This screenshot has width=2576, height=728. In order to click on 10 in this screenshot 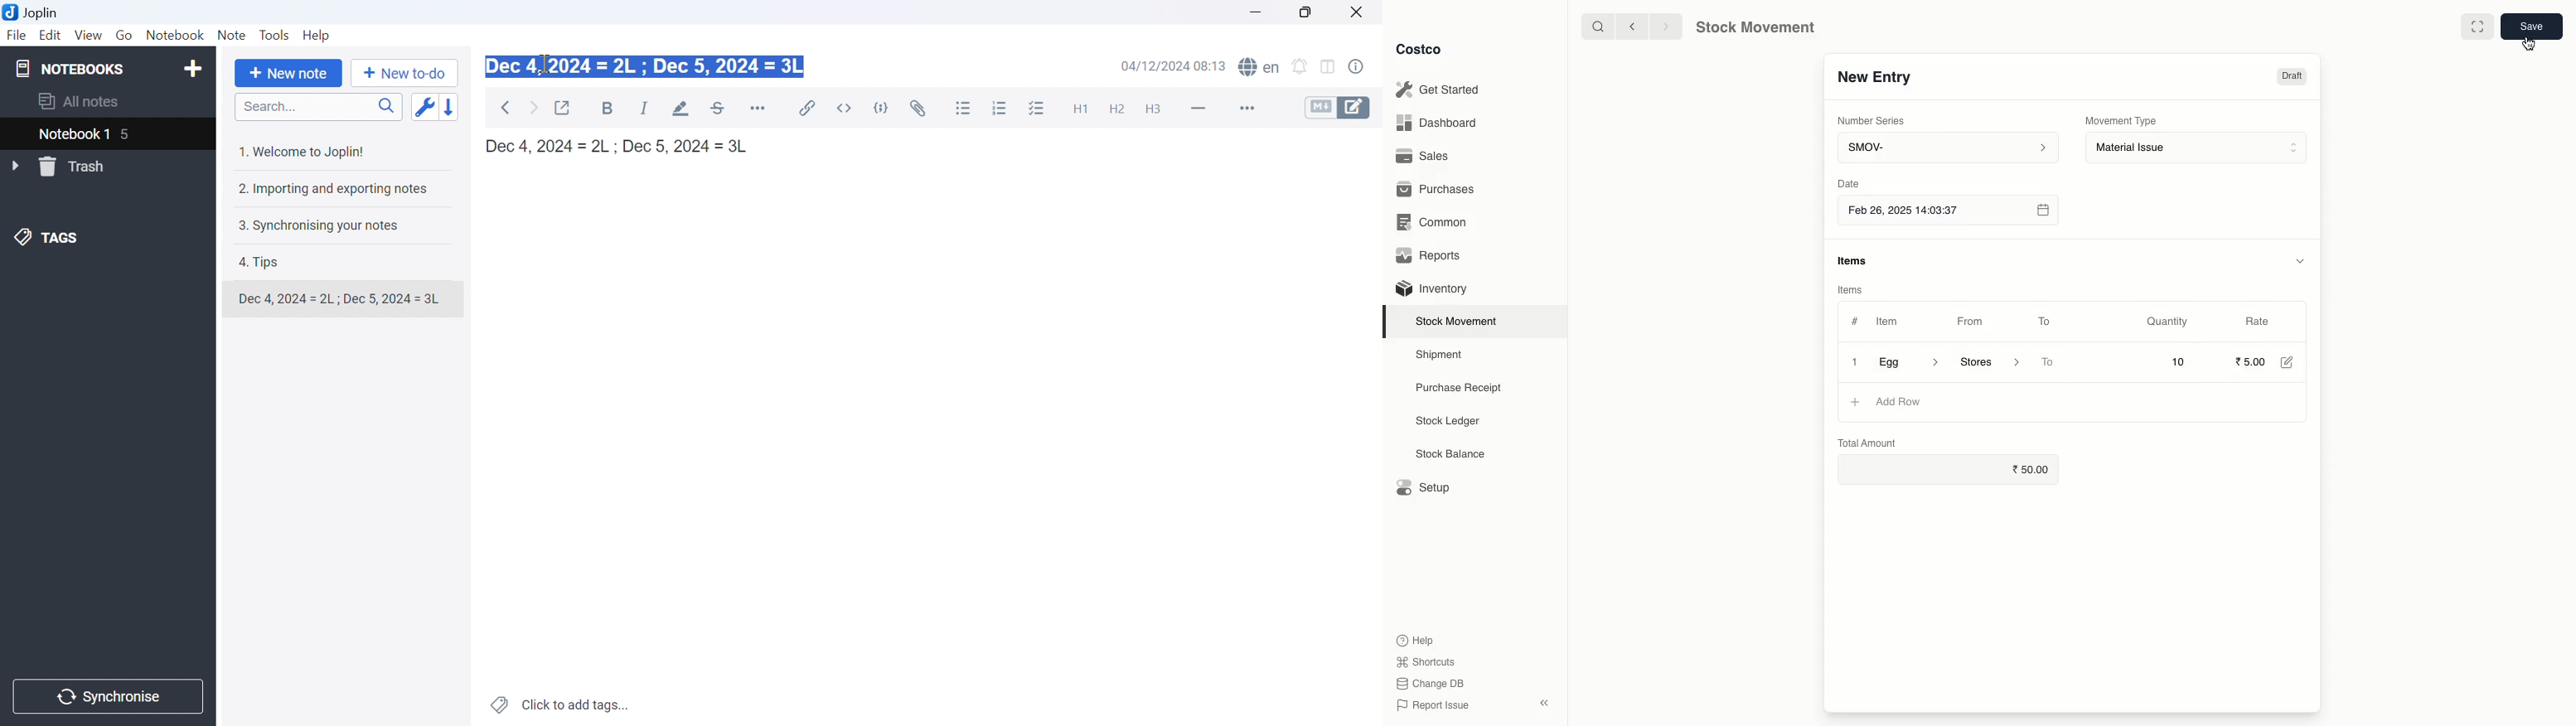, I will do `click(2157, 361)`.